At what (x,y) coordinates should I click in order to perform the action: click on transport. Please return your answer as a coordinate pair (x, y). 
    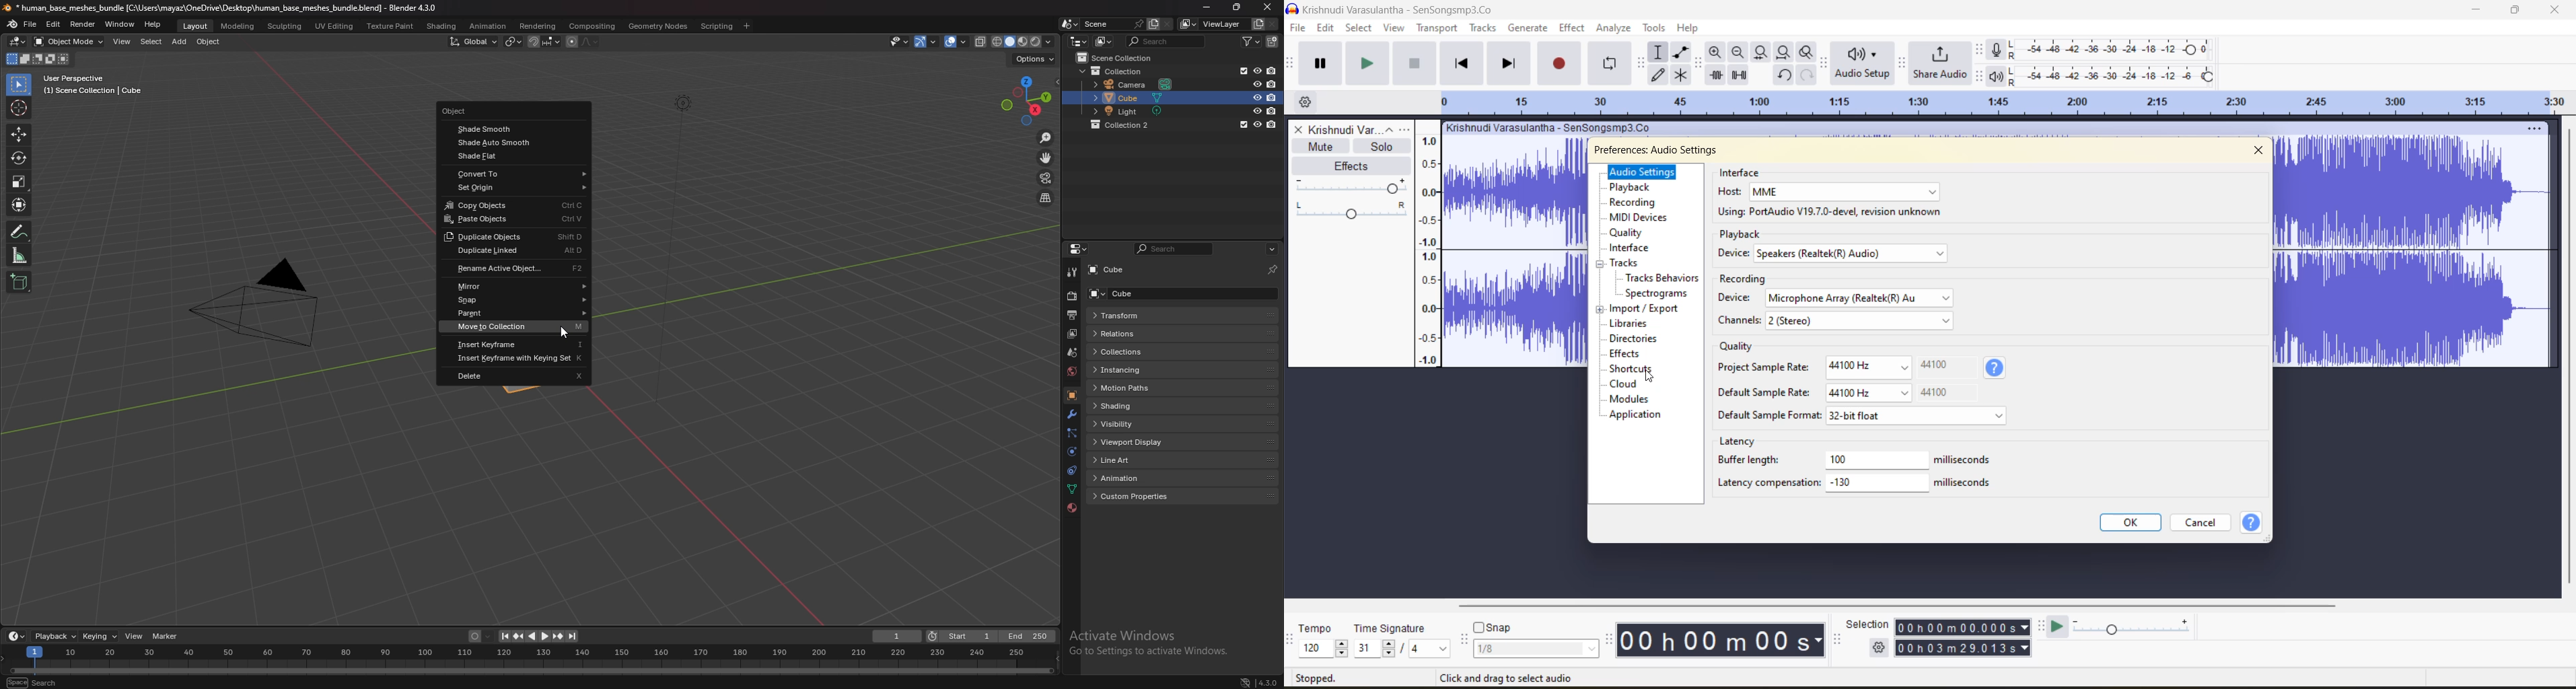
    Looking at the image, I should click on (1435, 27).